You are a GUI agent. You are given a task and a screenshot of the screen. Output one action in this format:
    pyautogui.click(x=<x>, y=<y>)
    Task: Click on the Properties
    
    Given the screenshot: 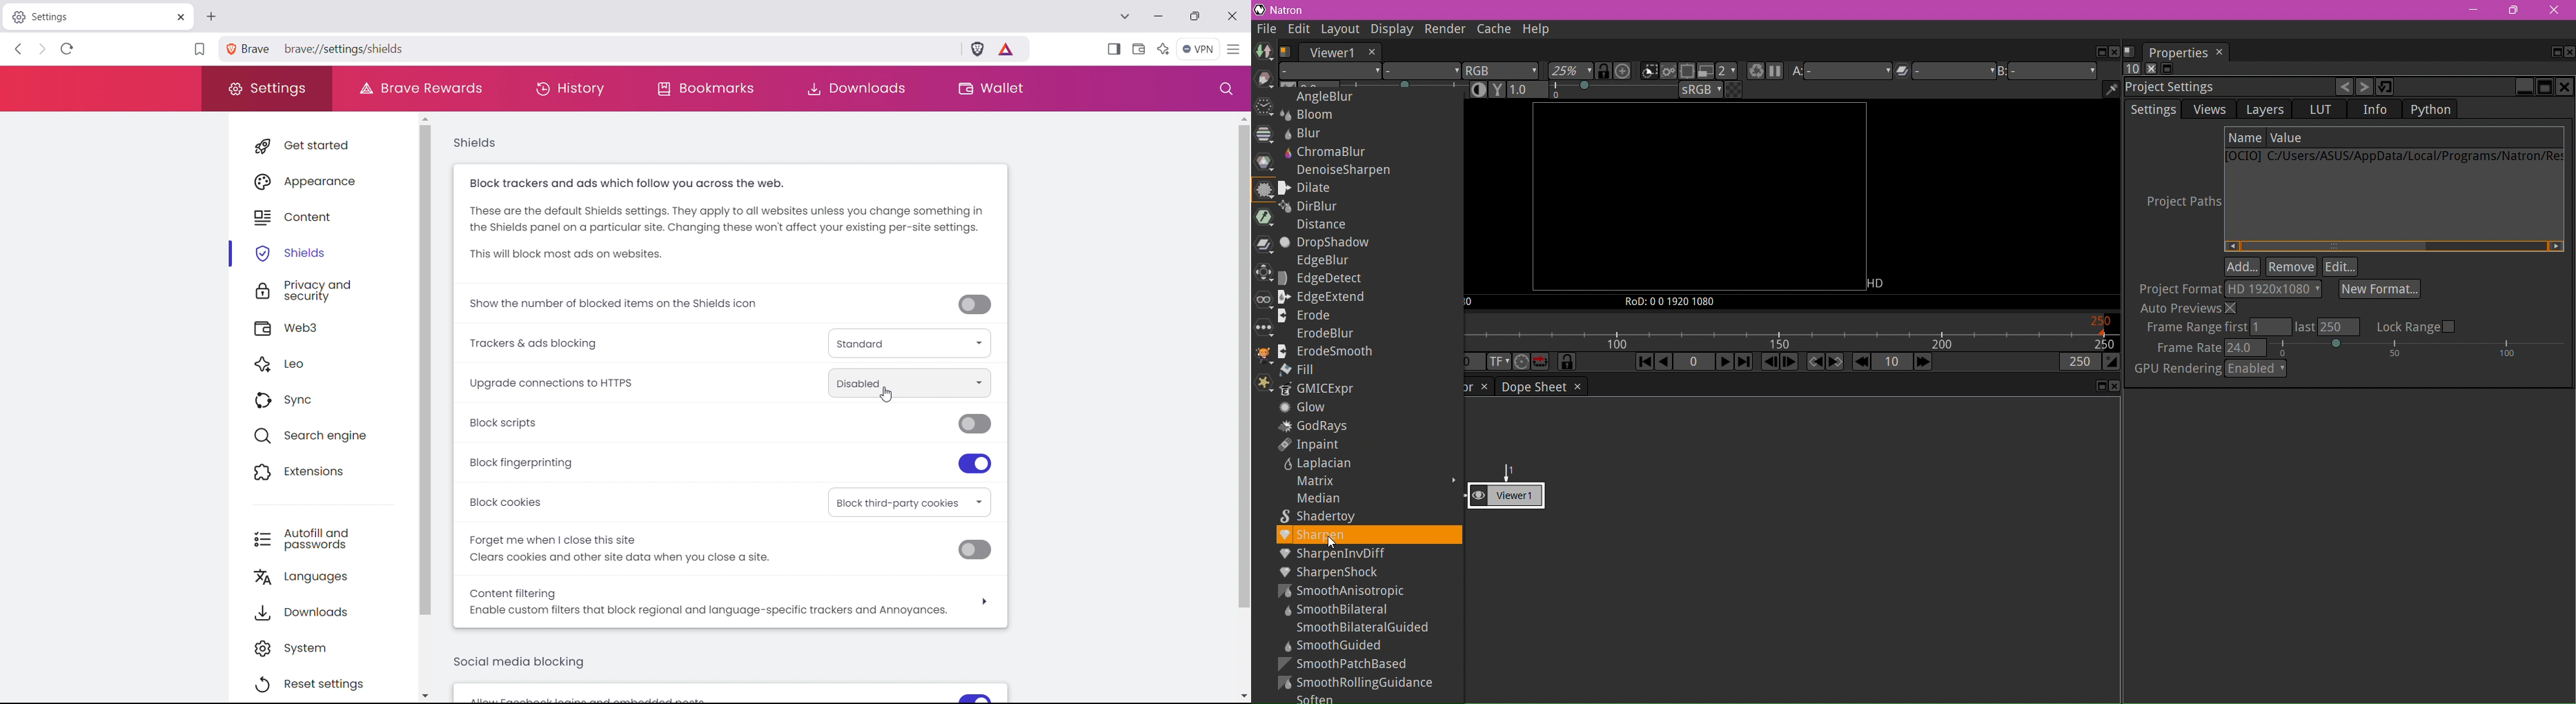 What is the action you would take?
    pyautogui.click(x=2177, y=52)
    